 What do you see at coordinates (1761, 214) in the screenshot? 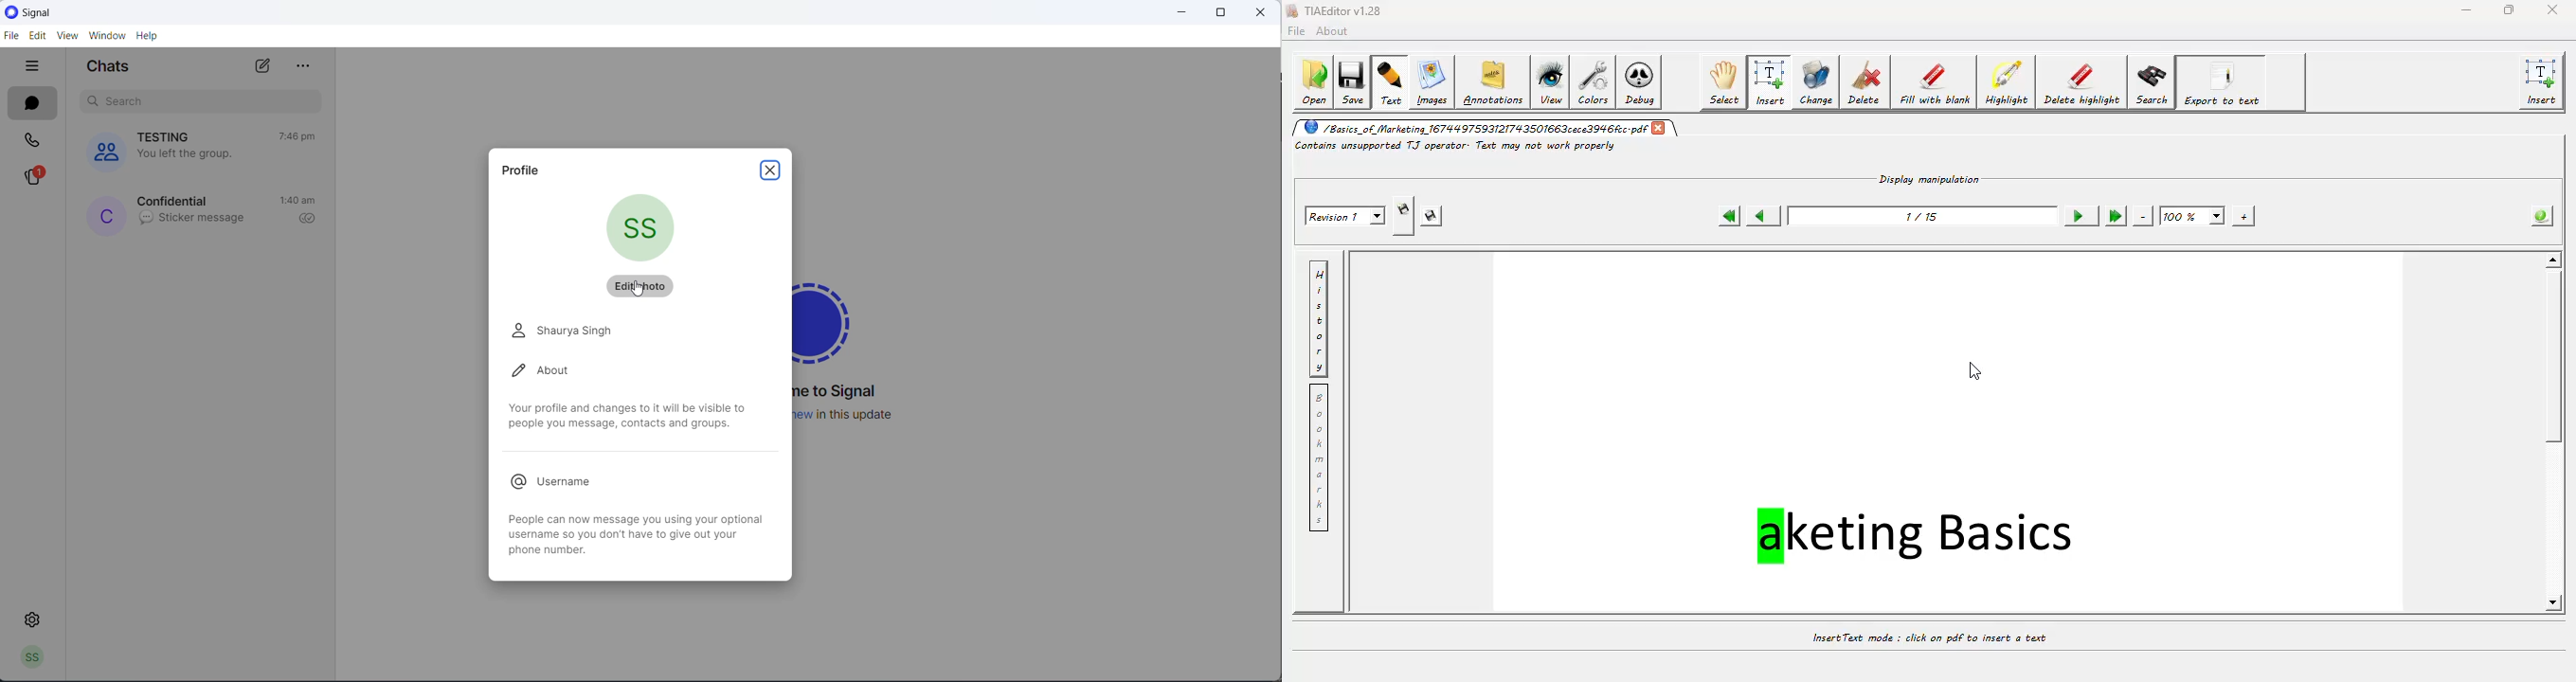
I see `previous page` at bounding box center [1761, 214].